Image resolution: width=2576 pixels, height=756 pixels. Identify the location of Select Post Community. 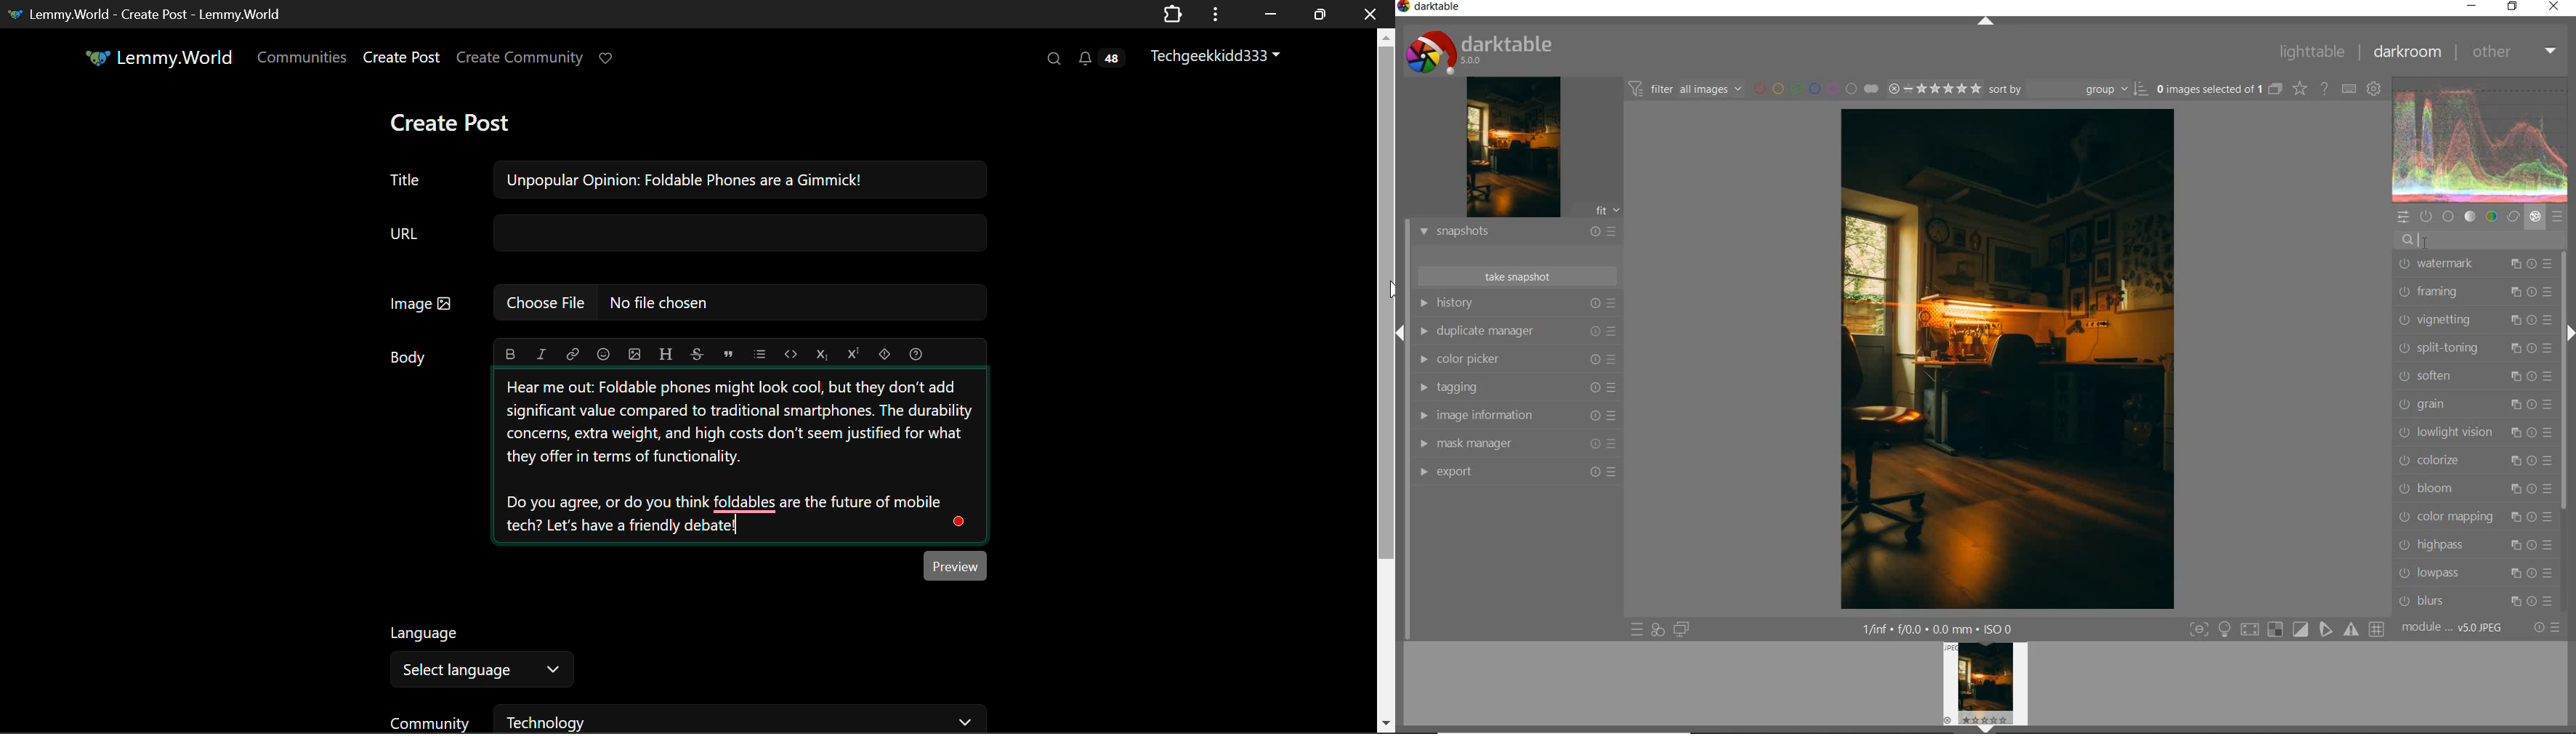
(690, 719).